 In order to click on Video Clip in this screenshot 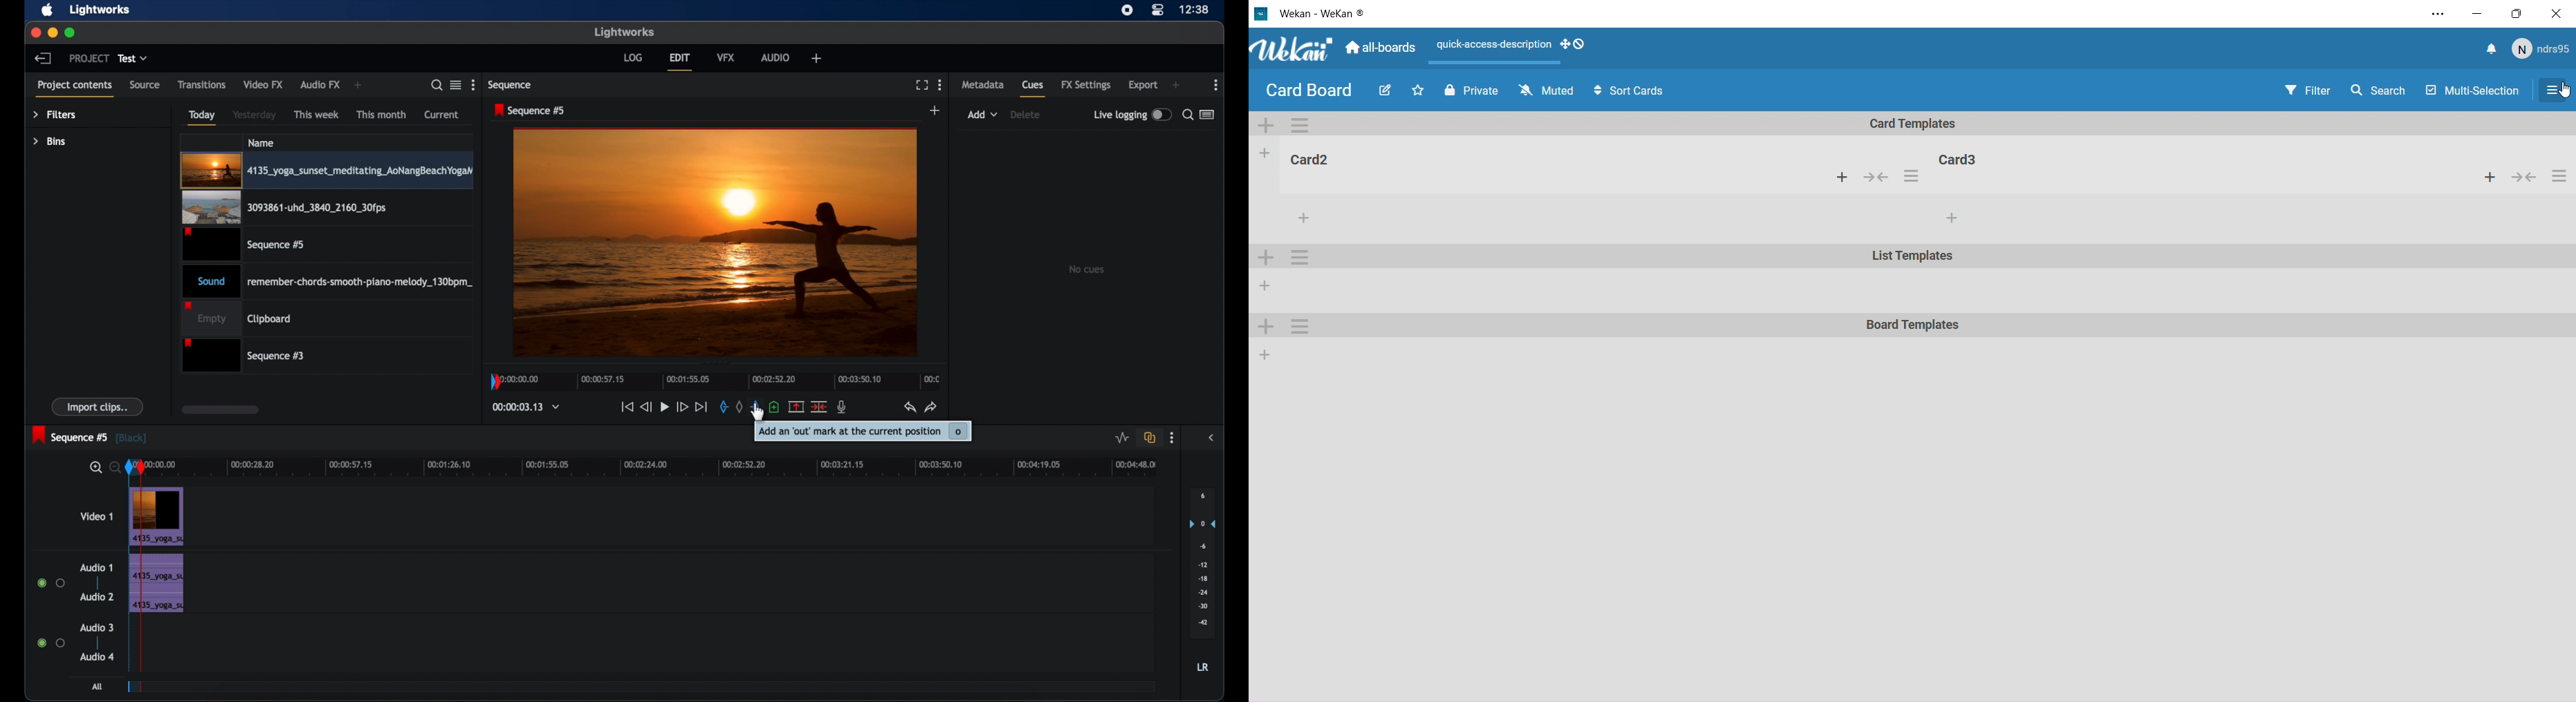, I will do `click(155, 517)`.